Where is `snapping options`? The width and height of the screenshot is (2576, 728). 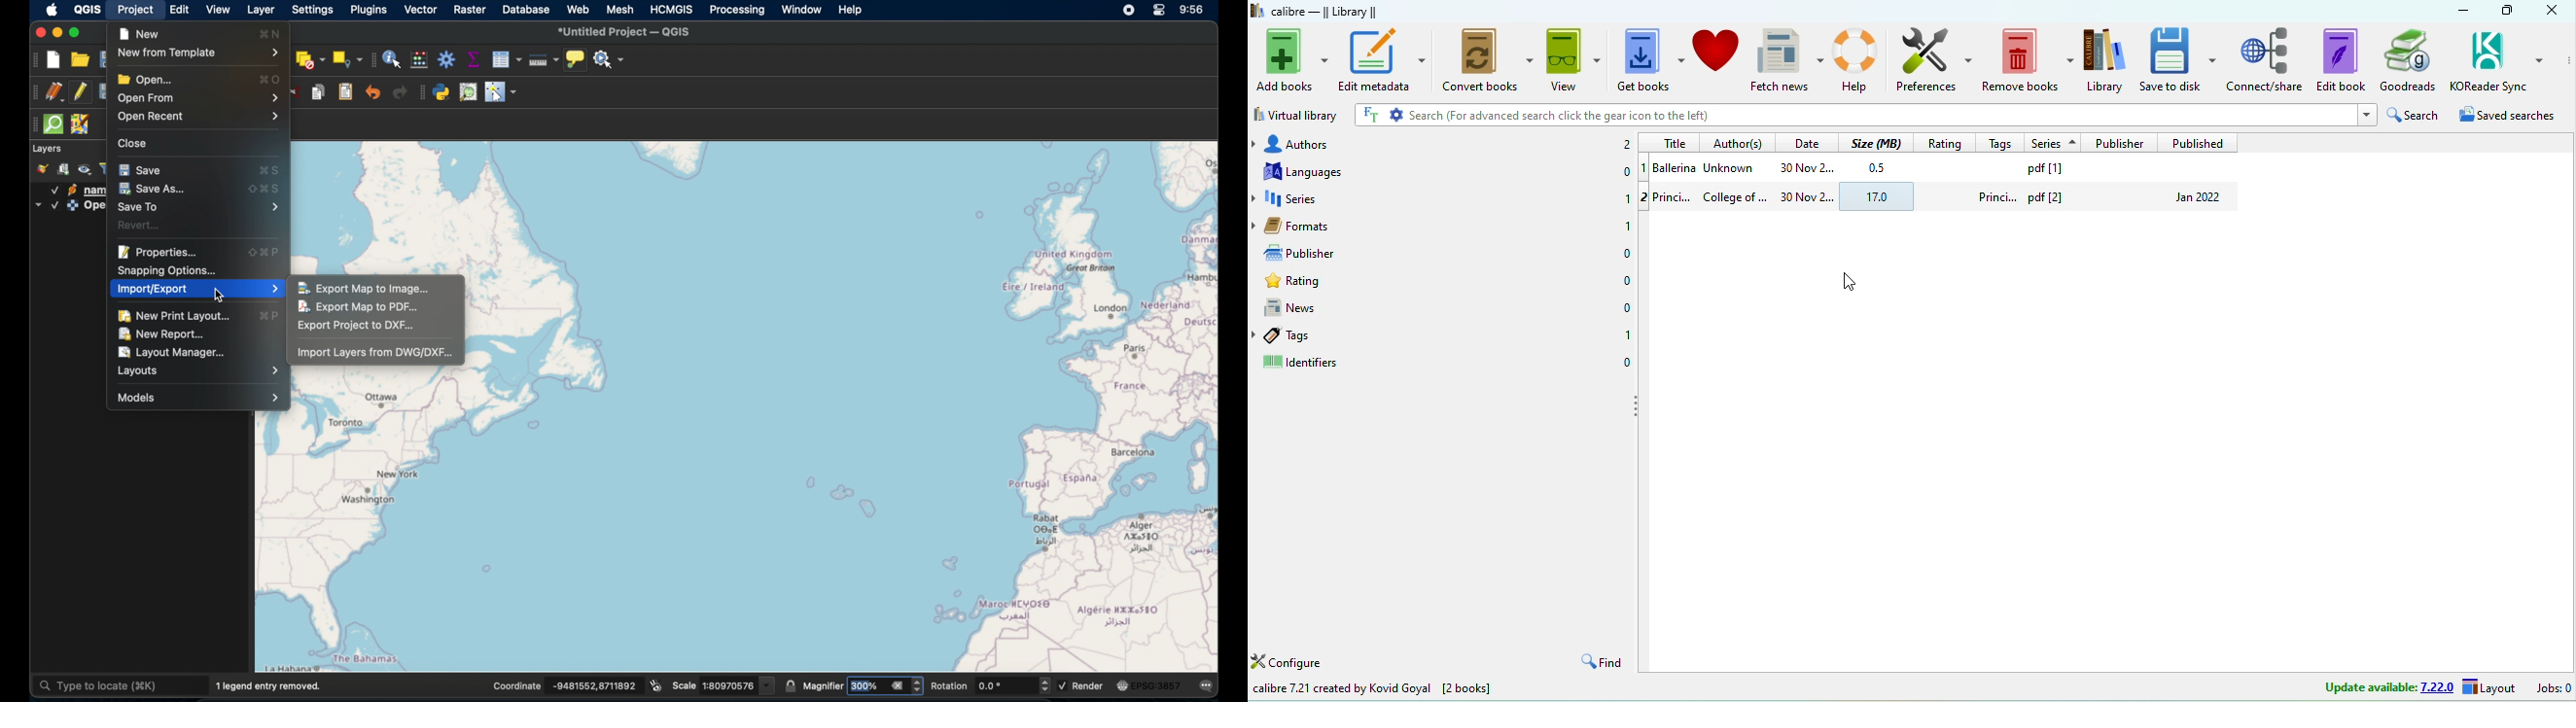 snapping options is located at coordinates (165, 270).